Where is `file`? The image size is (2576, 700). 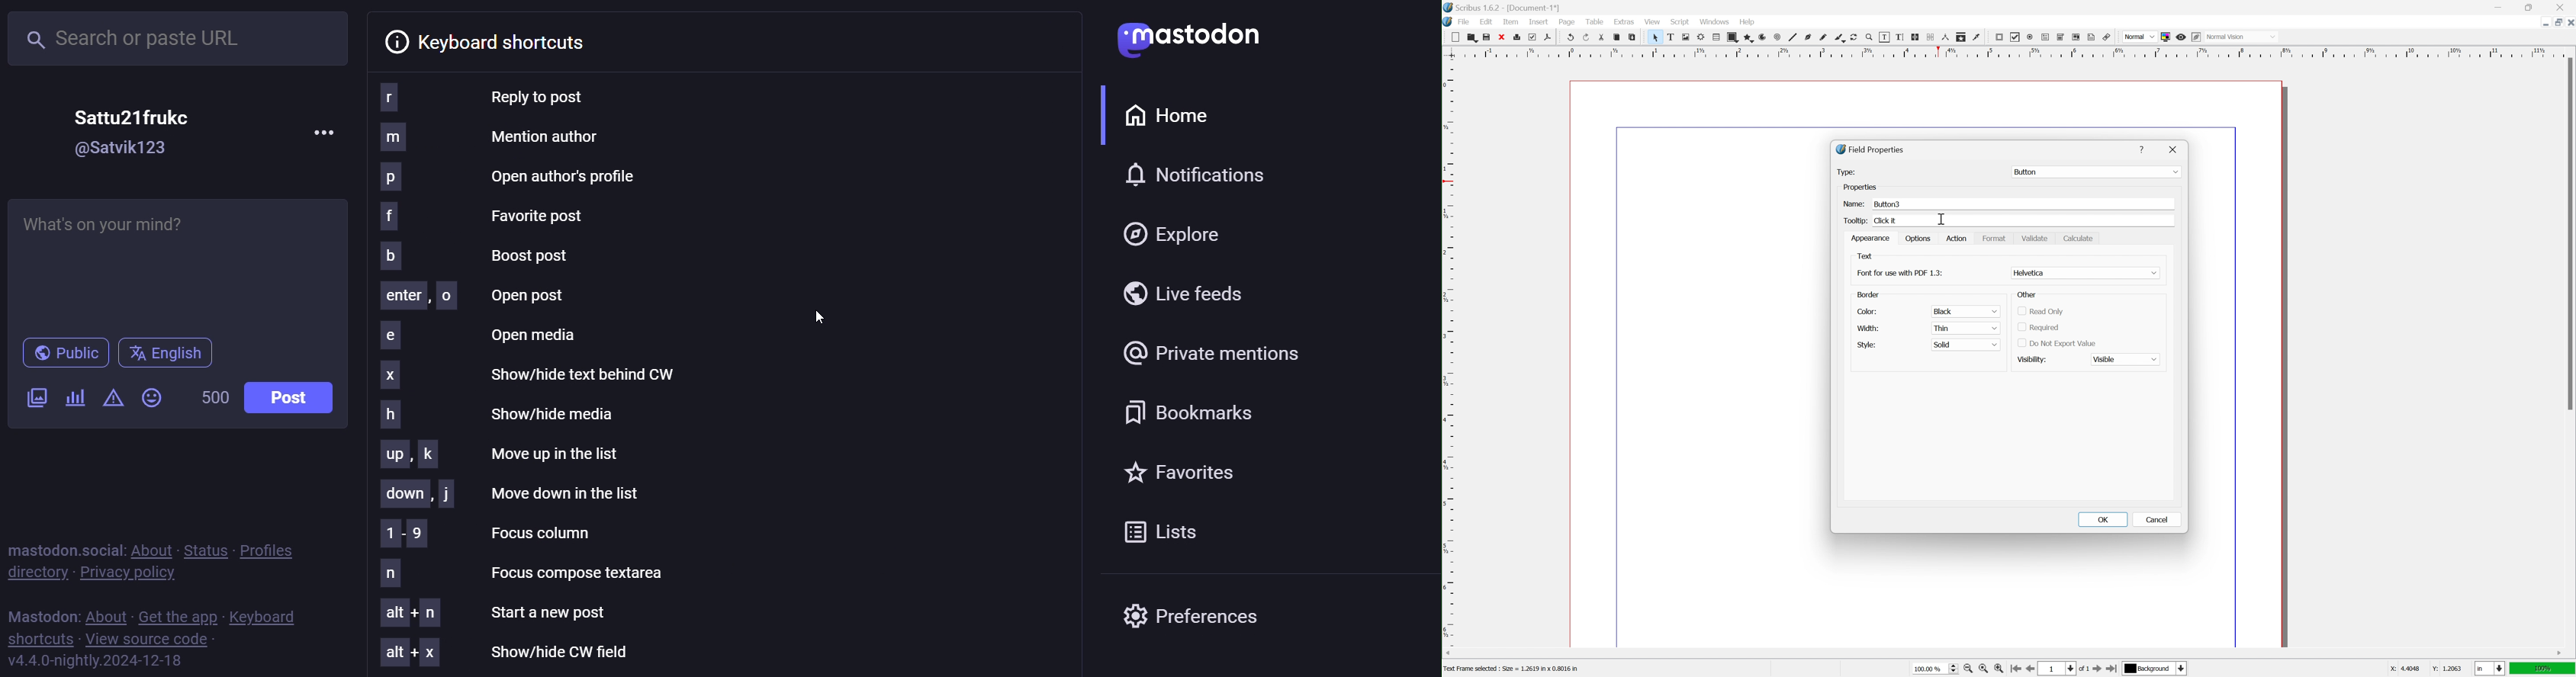 file is located at coordinates (1466, 22).